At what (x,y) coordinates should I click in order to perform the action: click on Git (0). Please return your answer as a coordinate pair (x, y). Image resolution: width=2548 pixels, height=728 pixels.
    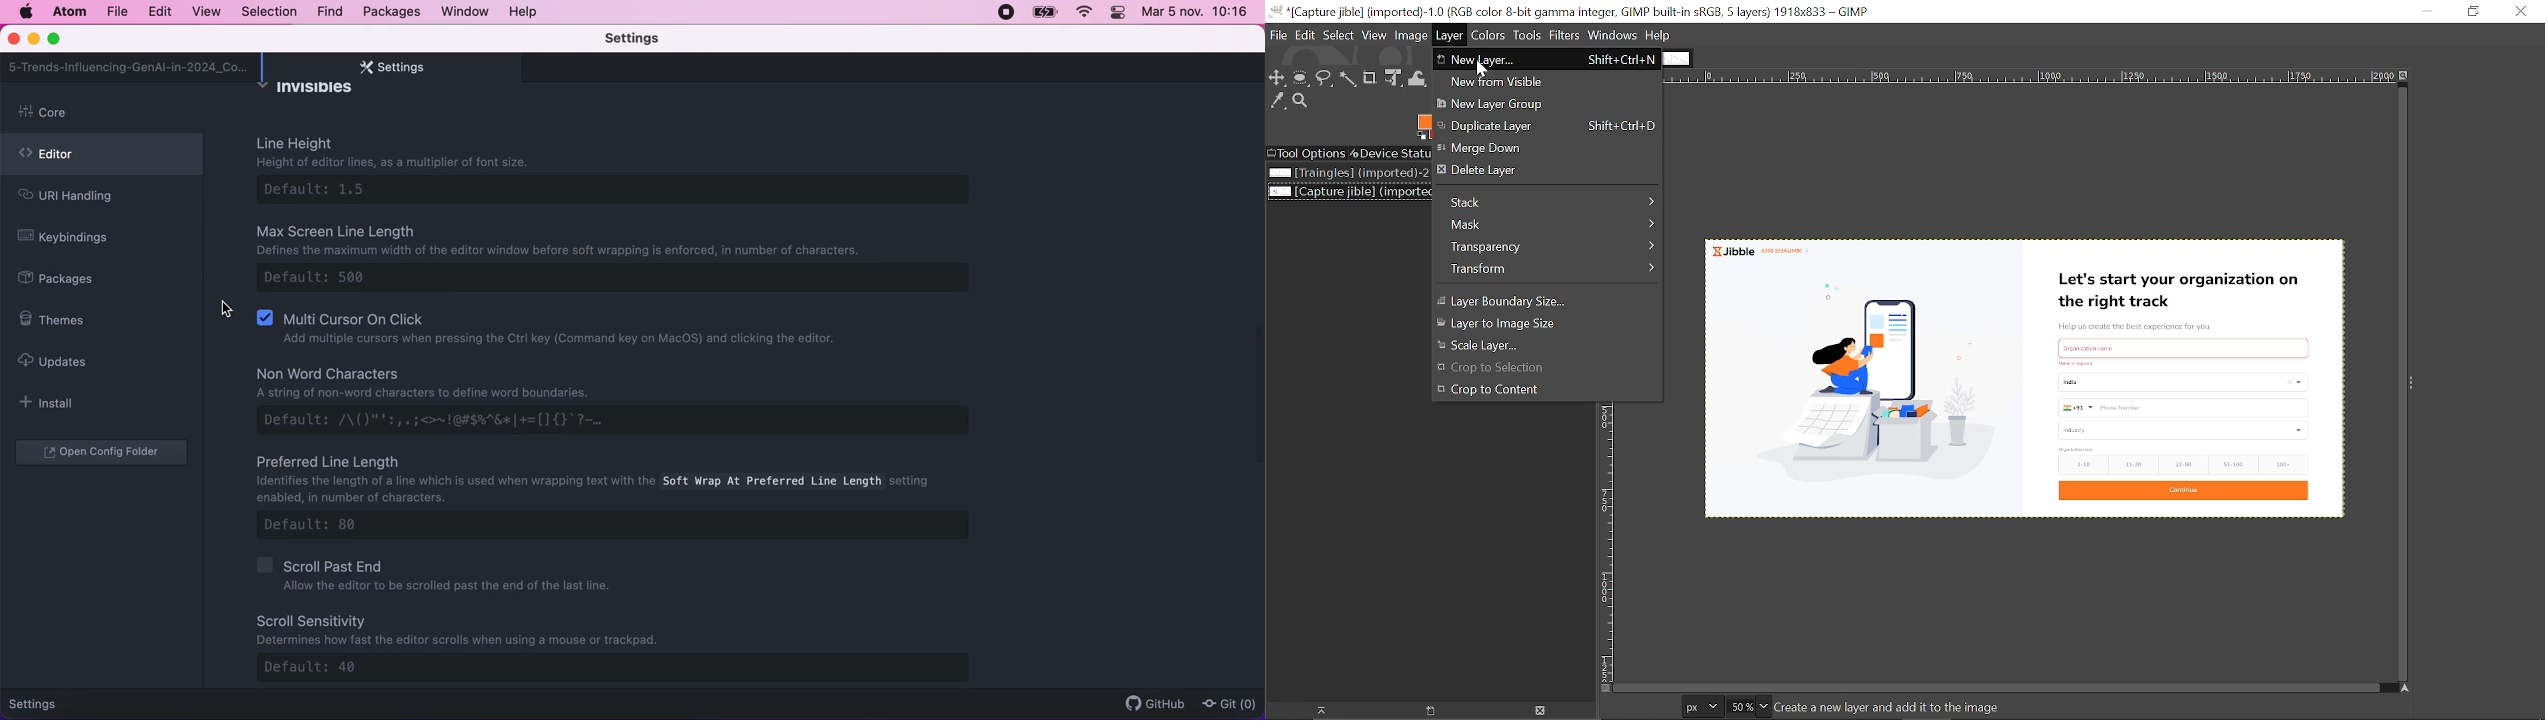
    Looking at the image, I should click on (1227, 703).